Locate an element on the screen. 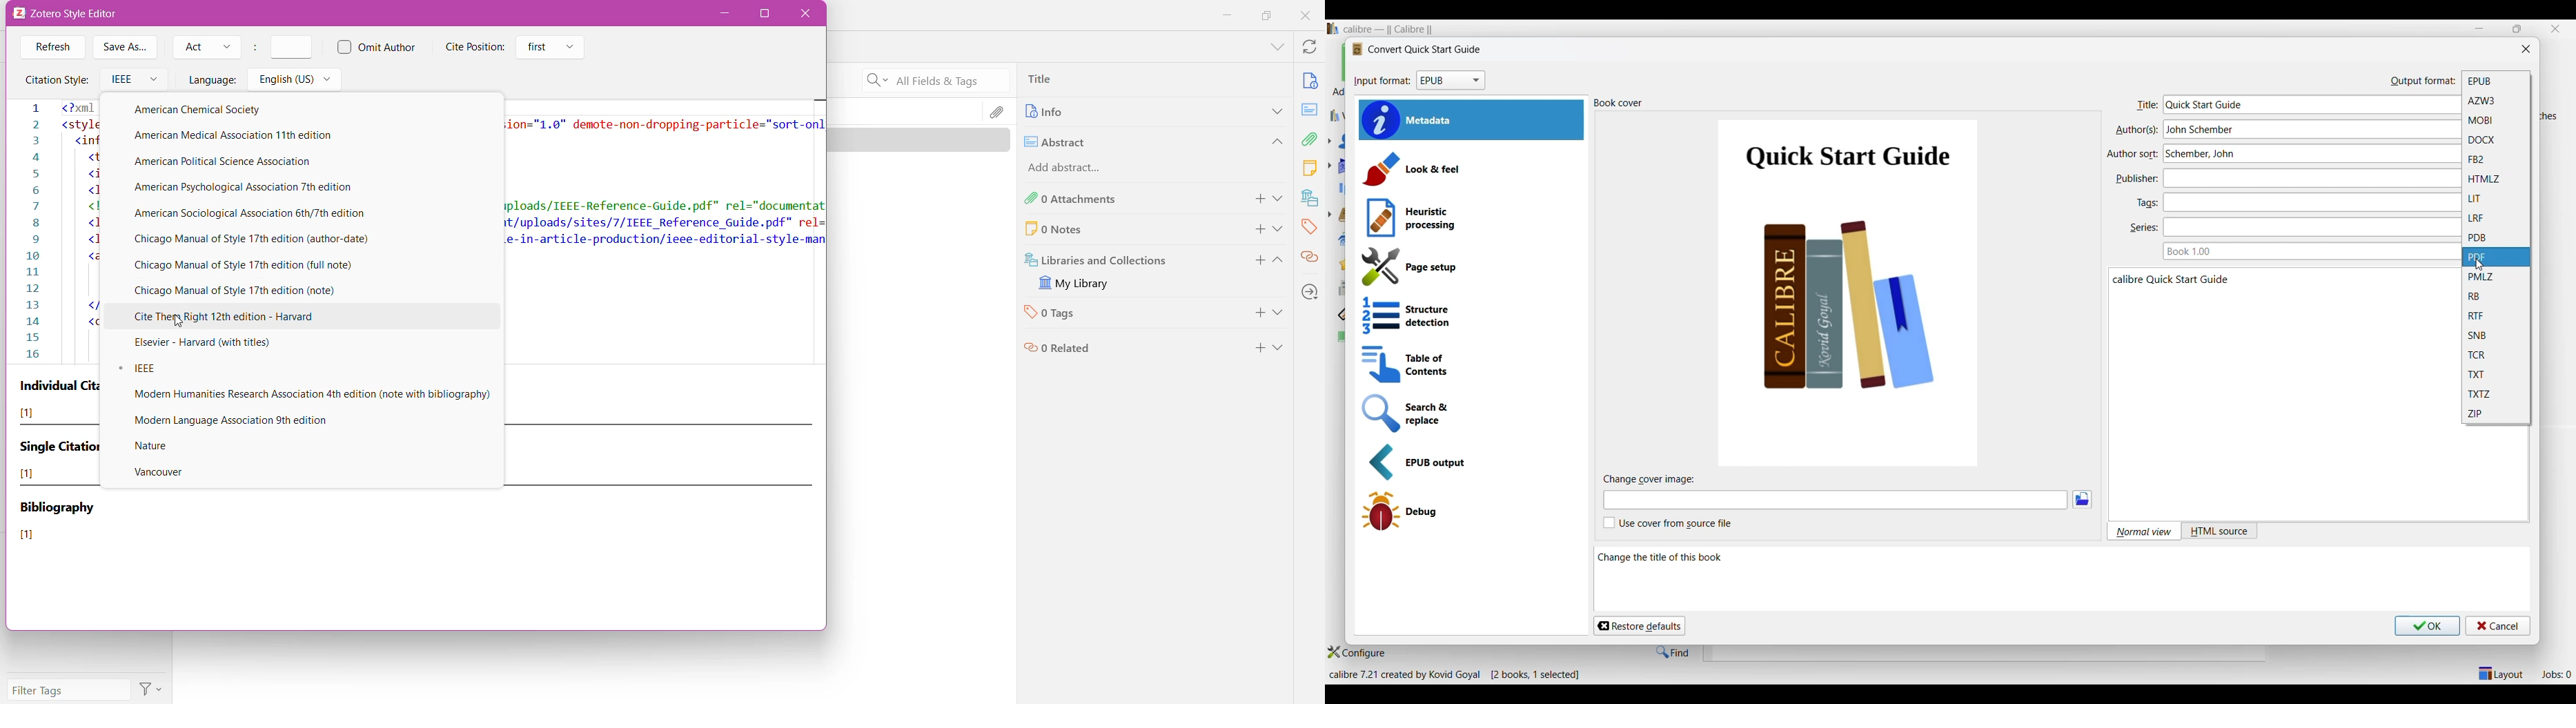  Cite Them Right 12th edition - Harvard is located at coordinates (311, 317).